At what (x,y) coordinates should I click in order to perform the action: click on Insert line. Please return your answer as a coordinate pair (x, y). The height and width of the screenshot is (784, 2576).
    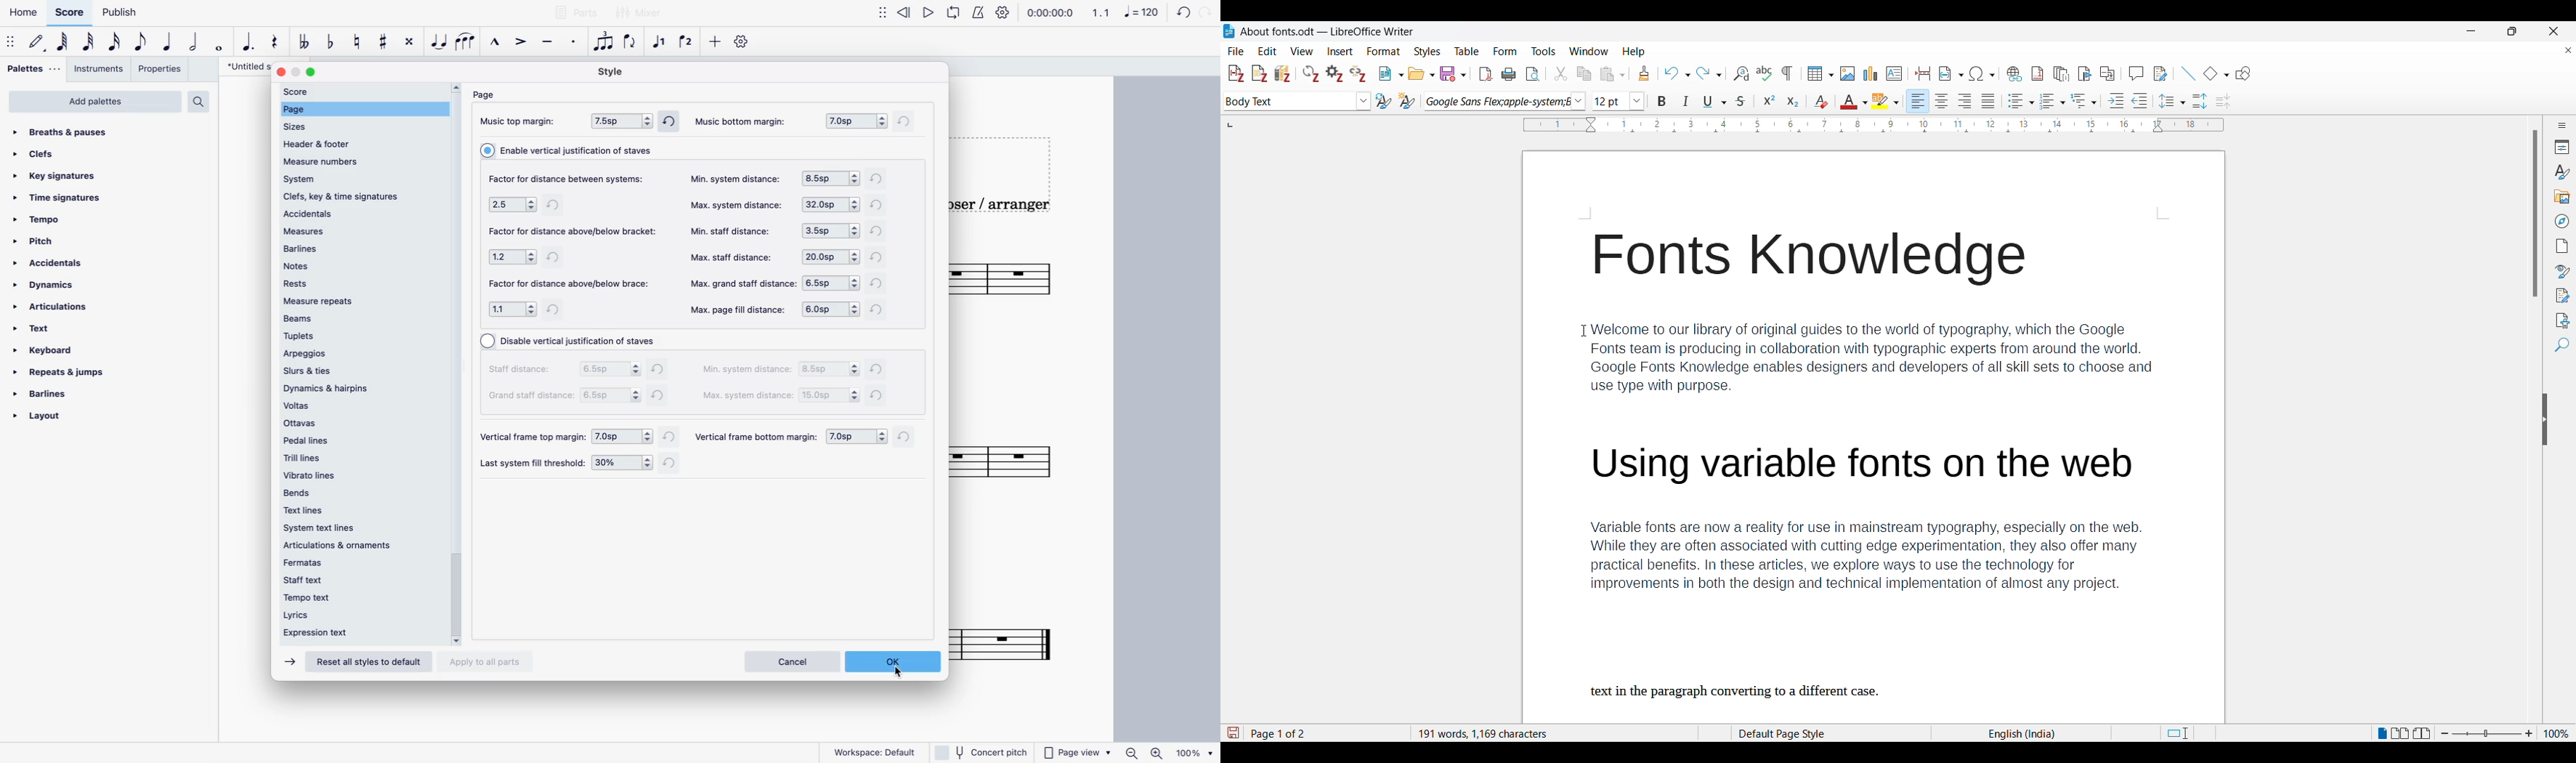
    Looking at the image, I should click on (2188, 73).